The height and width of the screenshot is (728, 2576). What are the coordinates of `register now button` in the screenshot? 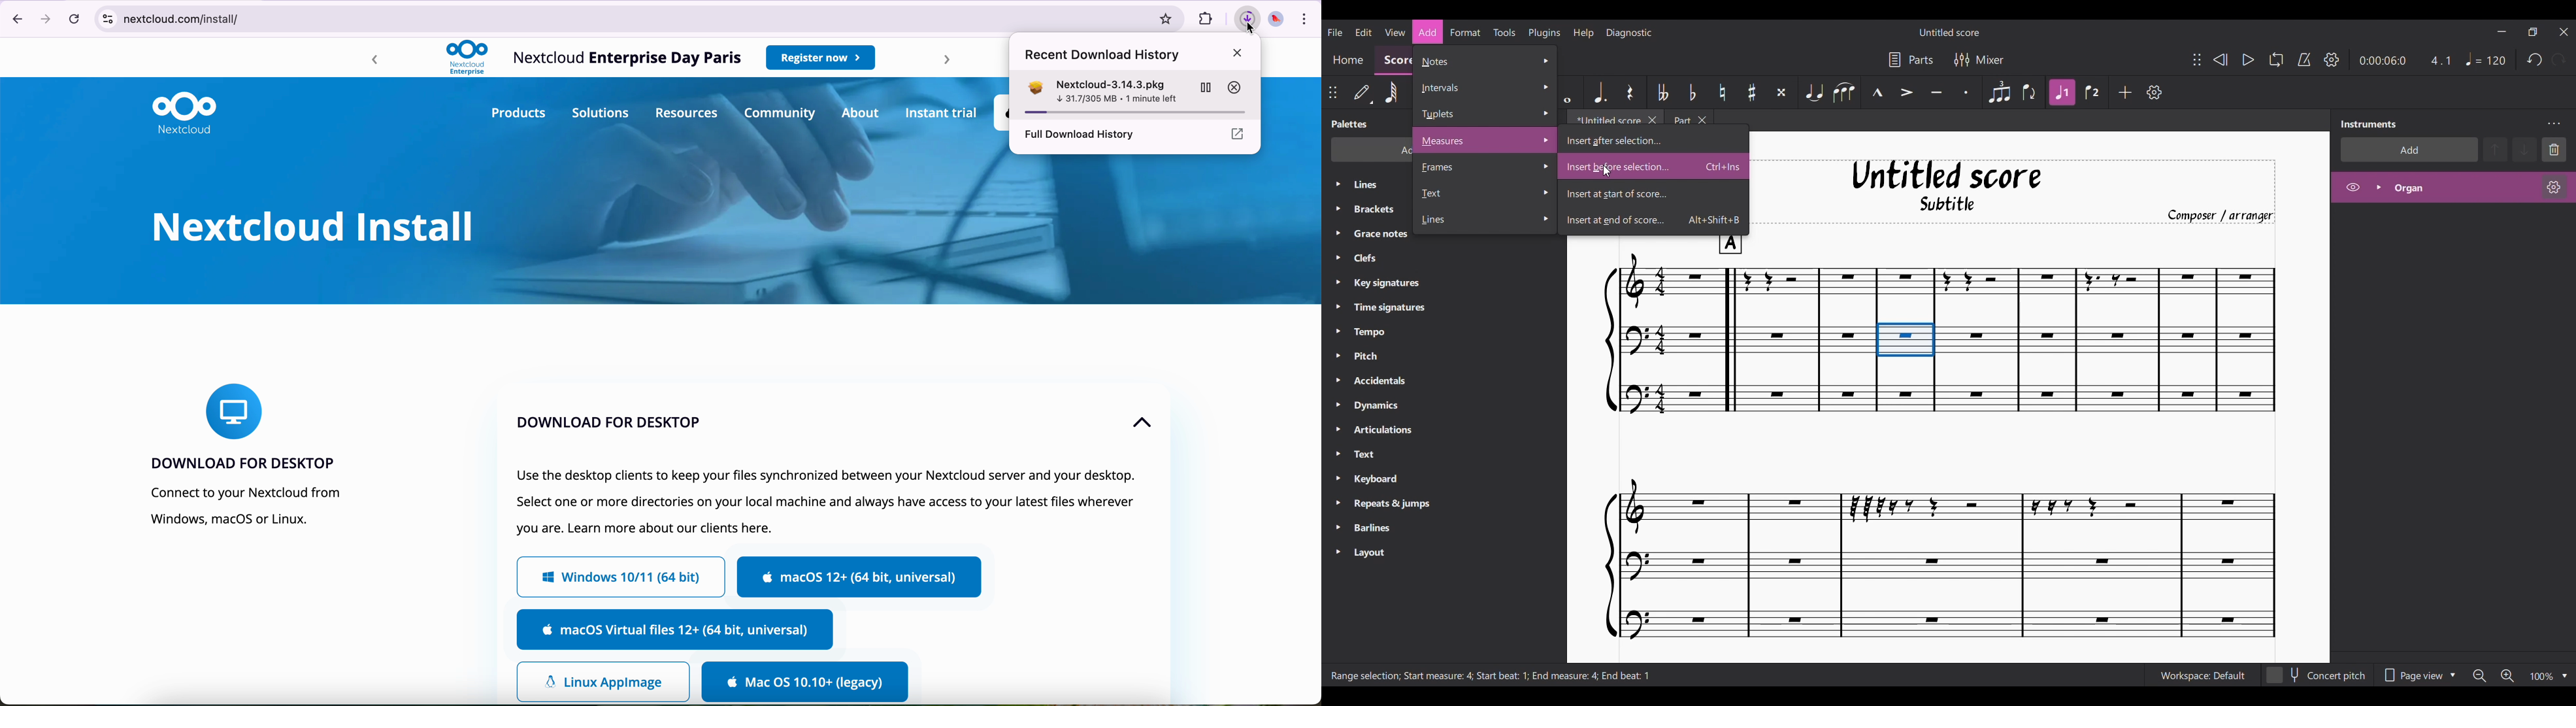 It's located at (821, 57).